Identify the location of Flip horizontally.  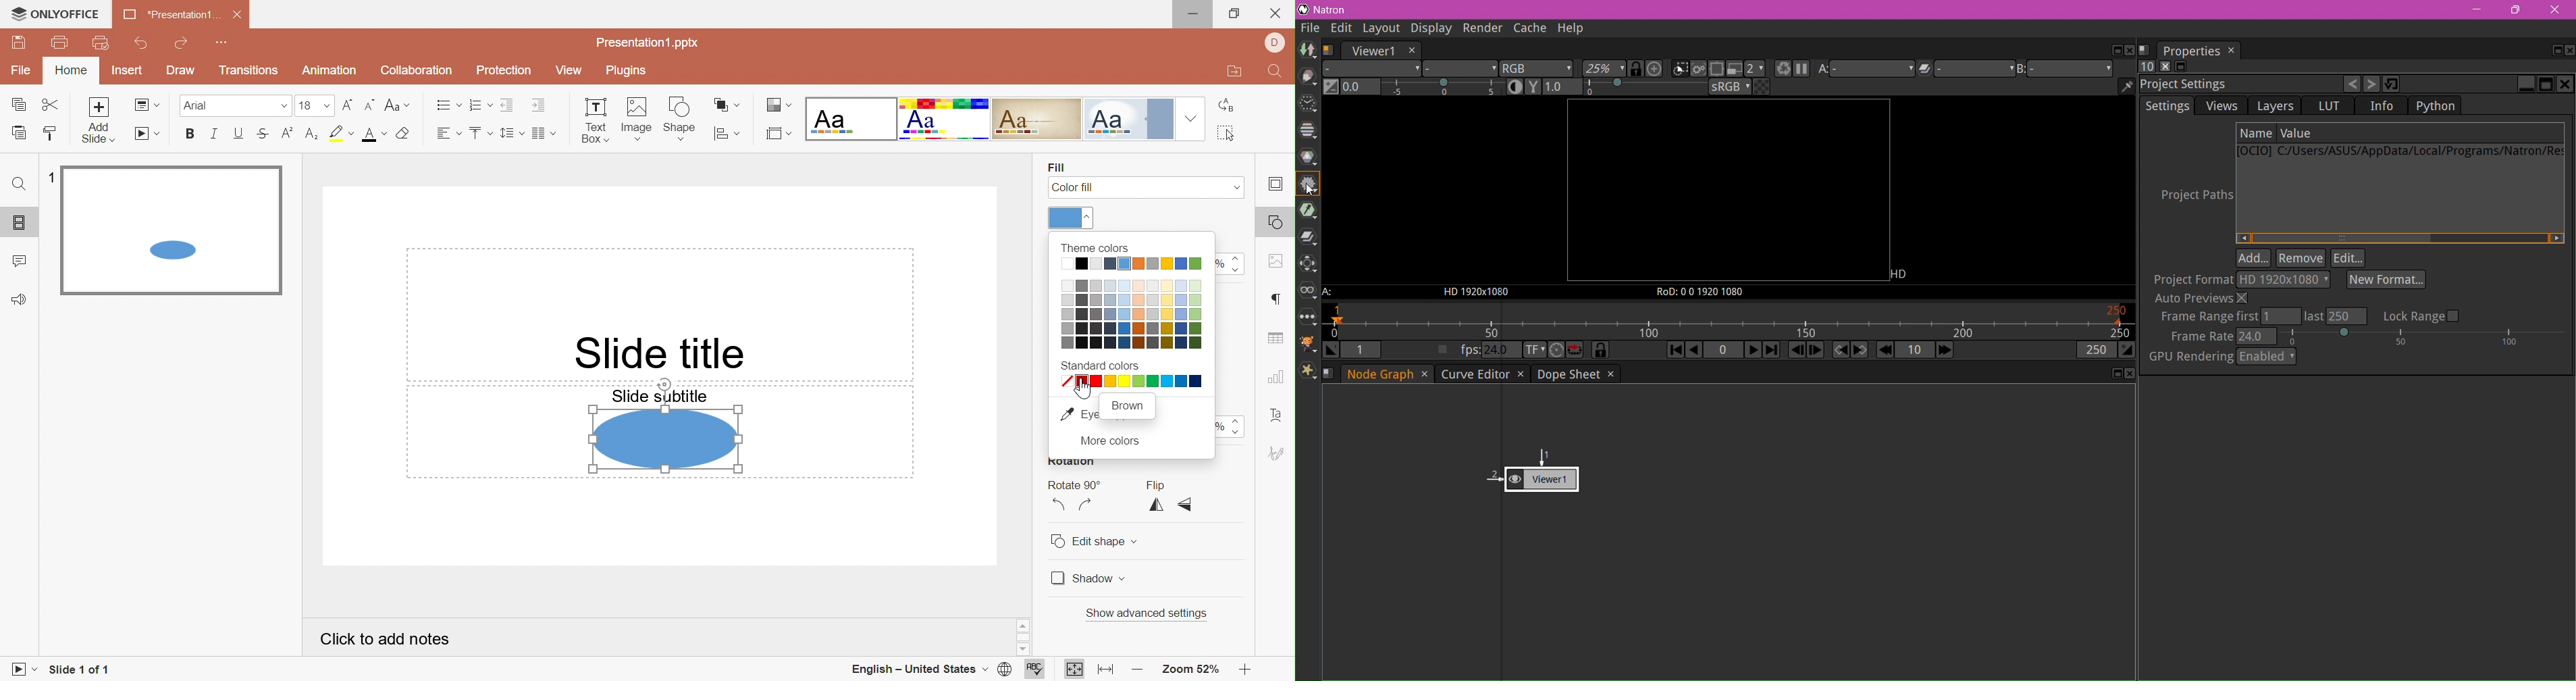
(1155, 505).